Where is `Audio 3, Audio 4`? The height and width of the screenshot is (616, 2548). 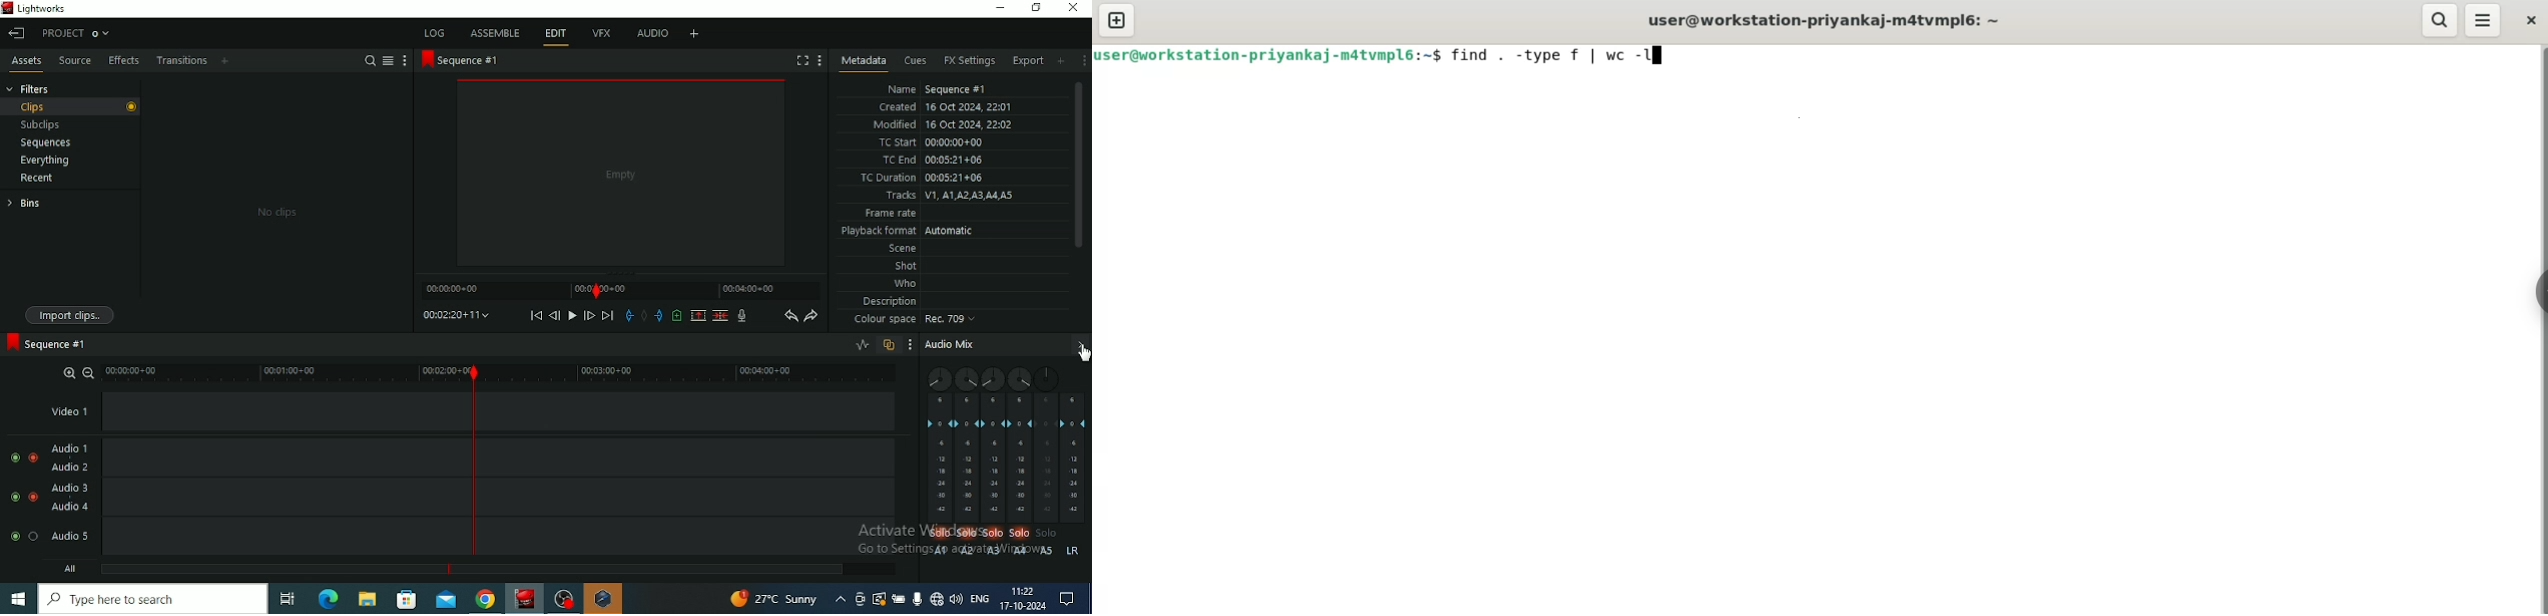
Audio 3, Audio 4 is located at coordinates (478, 497).